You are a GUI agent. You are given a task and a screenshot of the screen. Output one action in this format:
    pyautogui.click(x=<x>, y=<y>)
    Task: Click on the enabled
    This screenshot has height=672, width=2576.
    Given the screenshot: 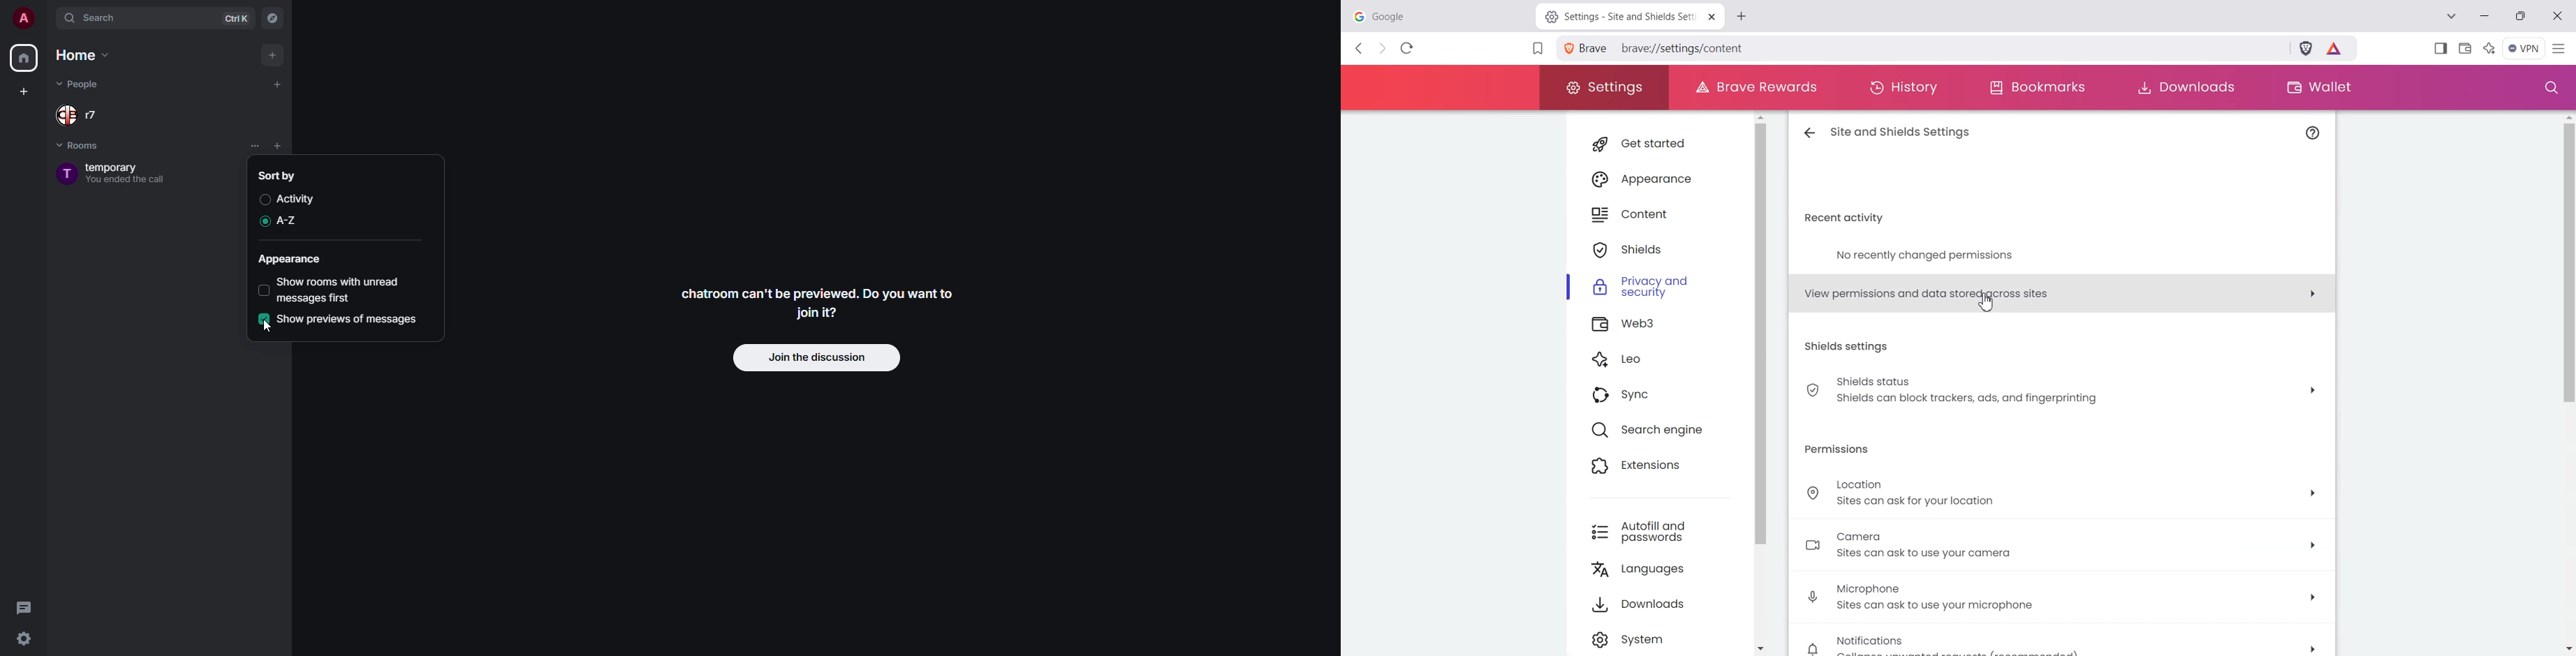 What is the action you would take?
    pyautogui.click(x=263, y=222)
    